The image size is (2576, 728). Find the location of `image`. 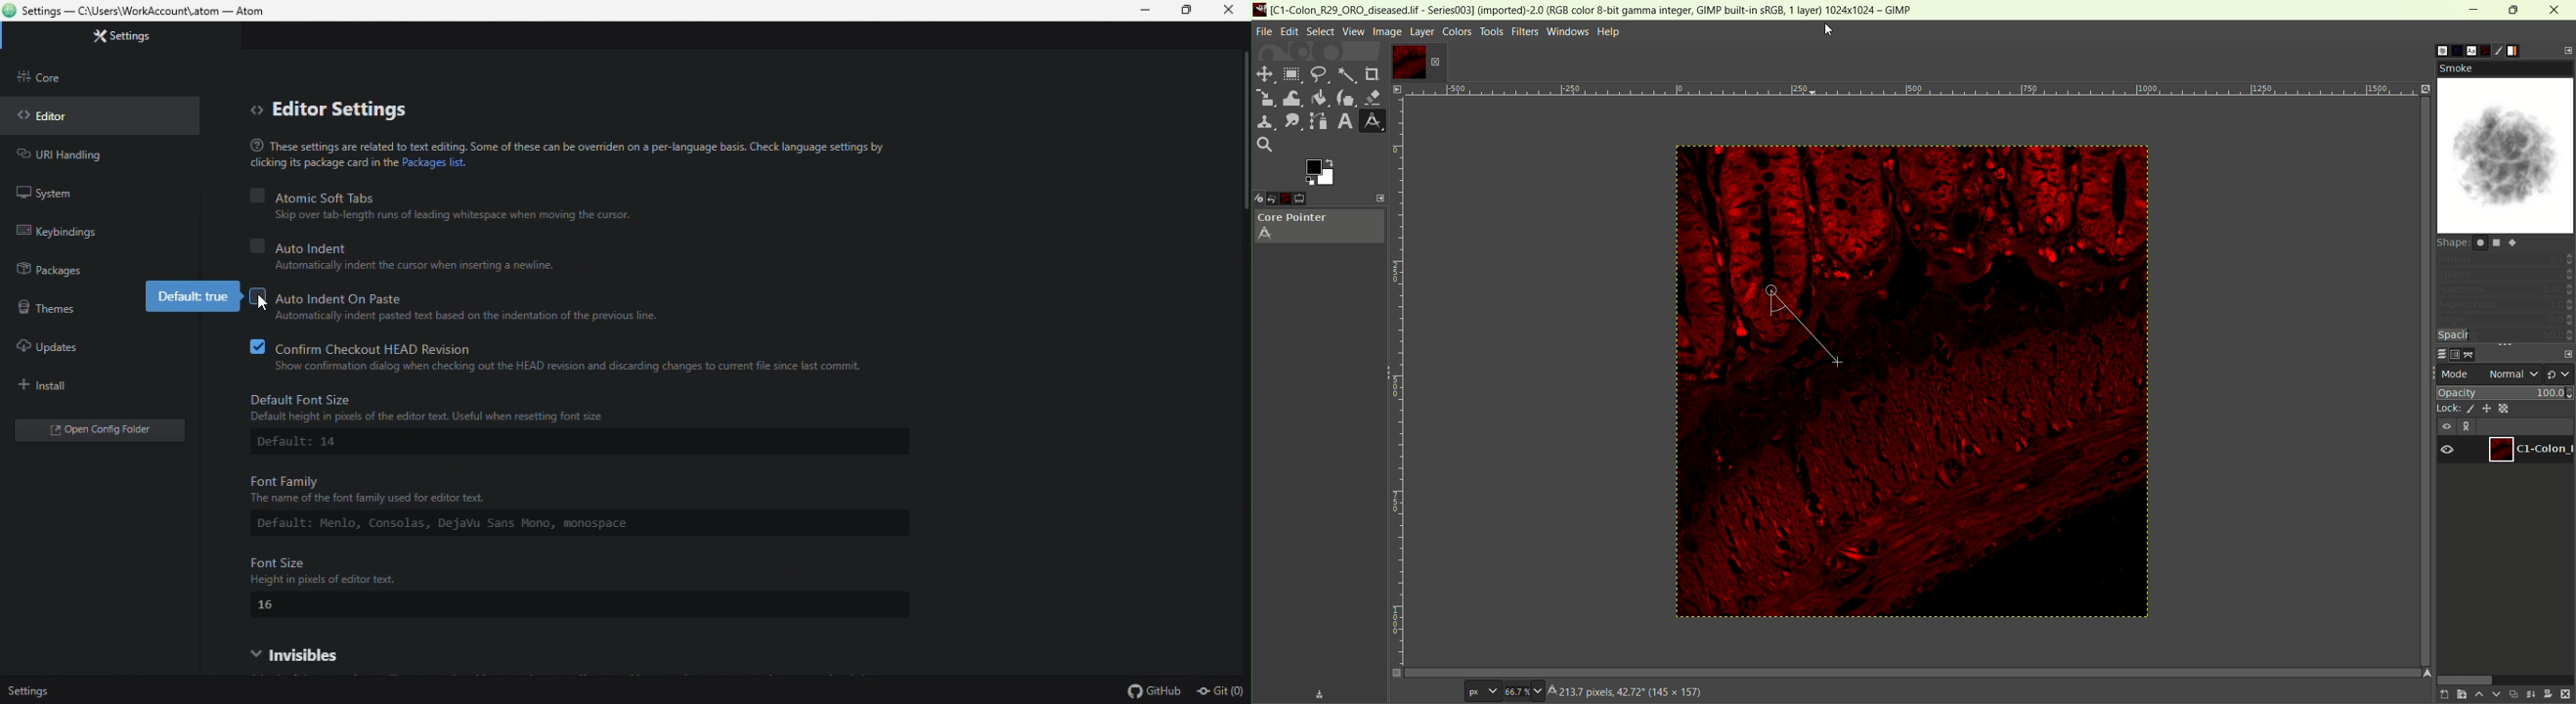

image is located at coordinates (2022, 389).